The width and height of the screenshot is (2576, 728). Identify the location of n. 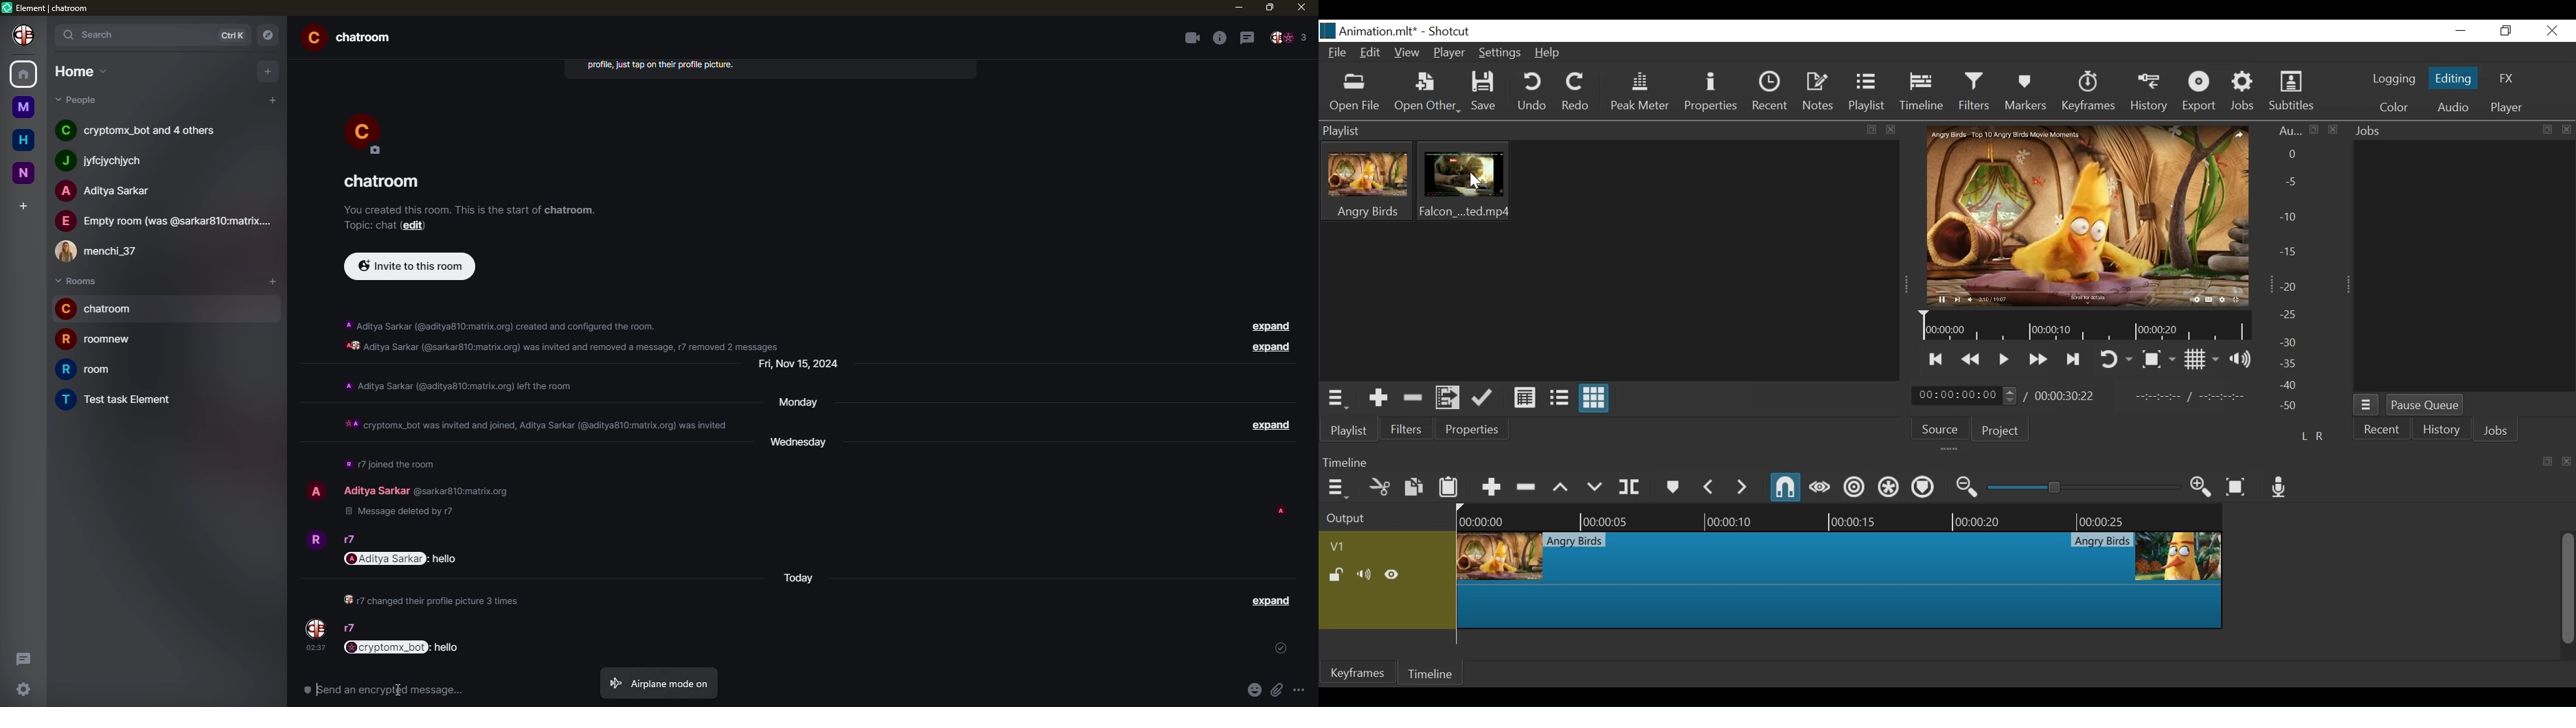
(25, 173).